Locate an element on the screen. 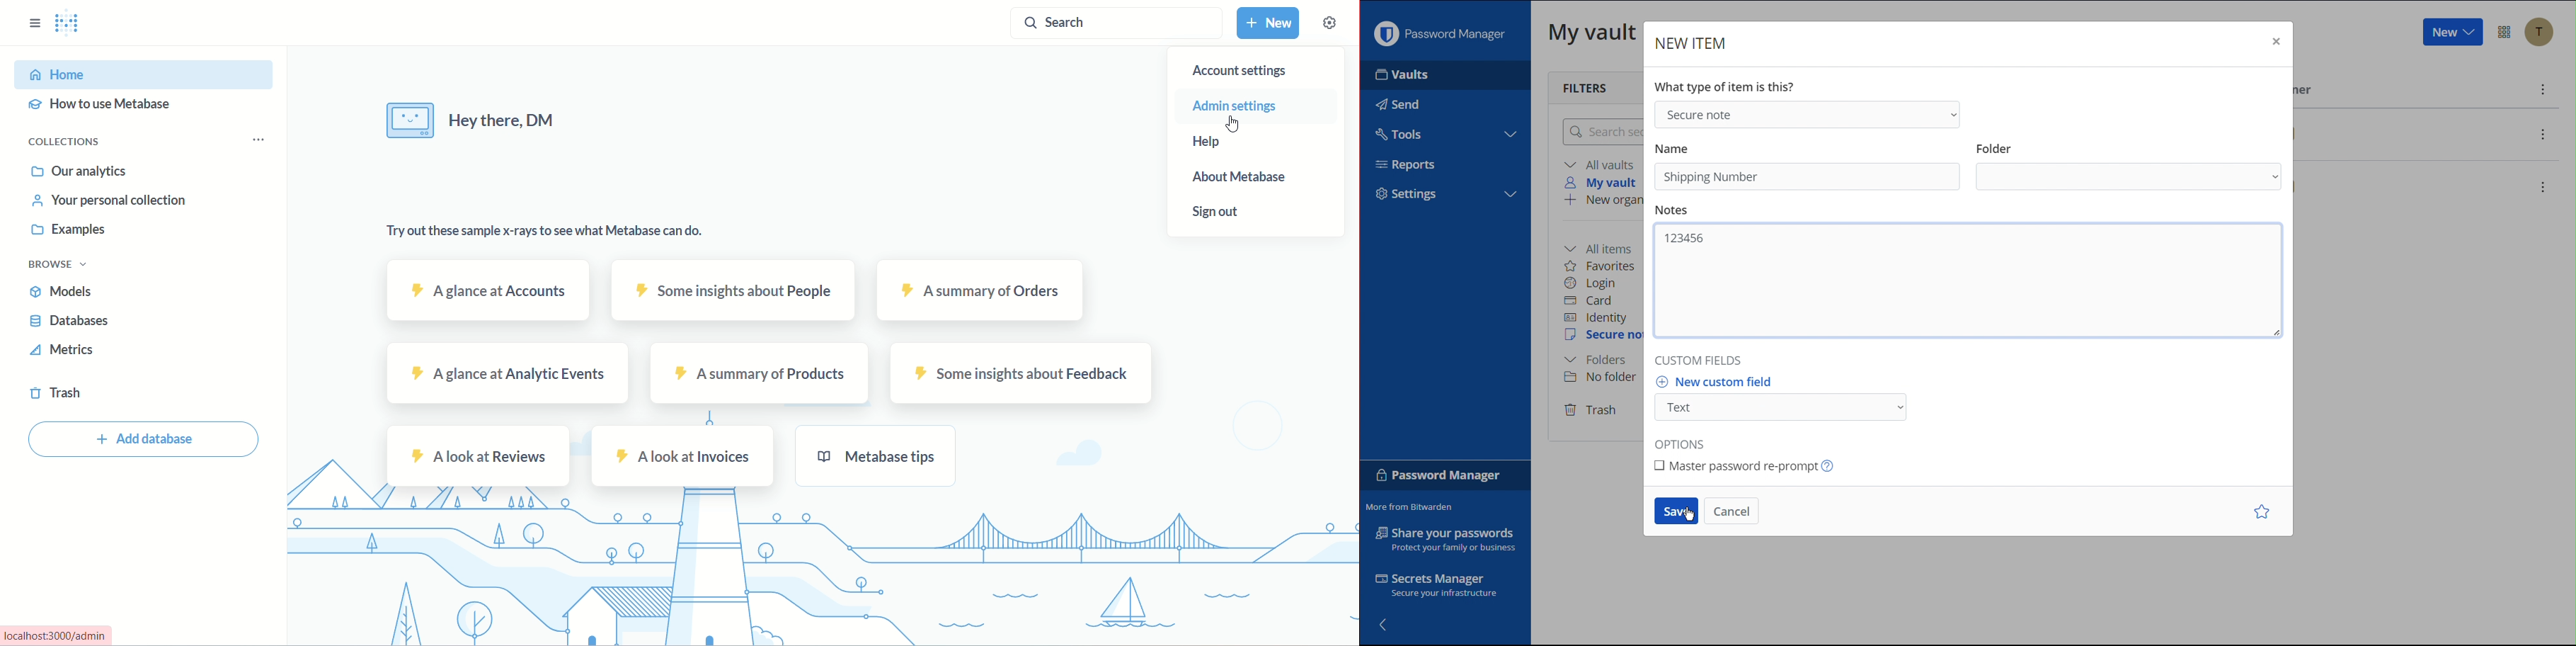 The height and width of the screenshot is (672, 2576). metrics is located at coordinates (67, 349).